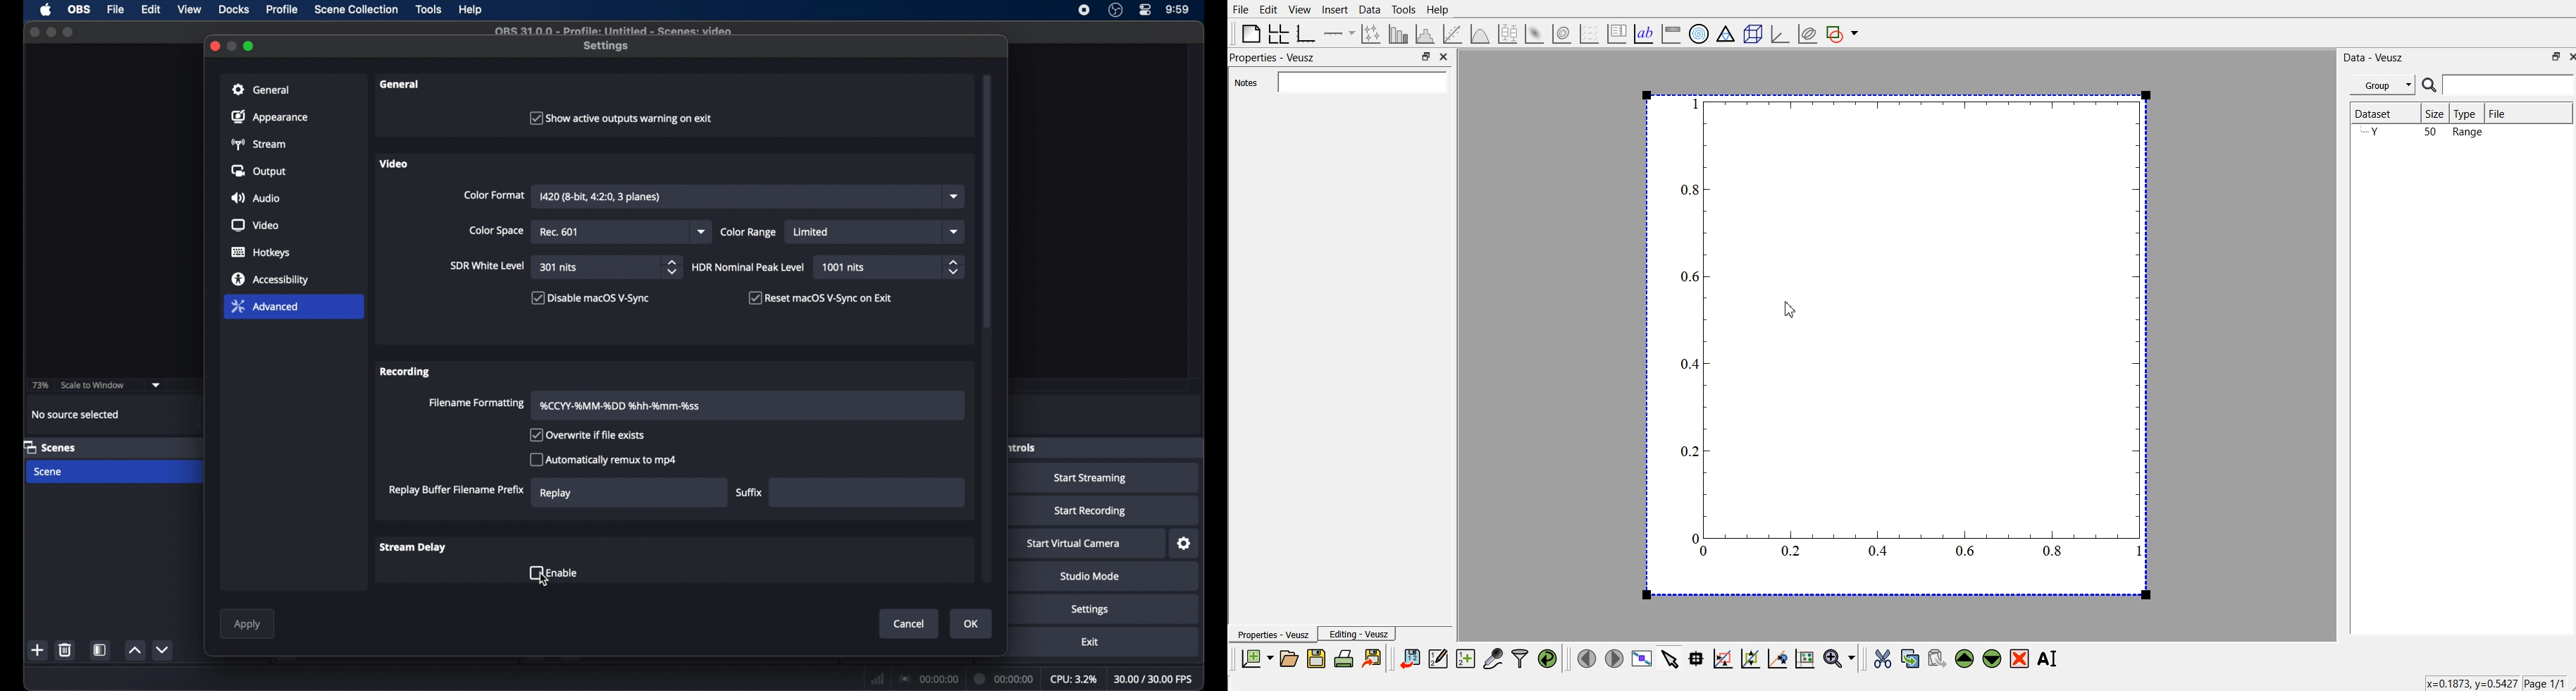  Describe the element at coordinates (430, 10) in the screenshot. I see `tools` at that location.